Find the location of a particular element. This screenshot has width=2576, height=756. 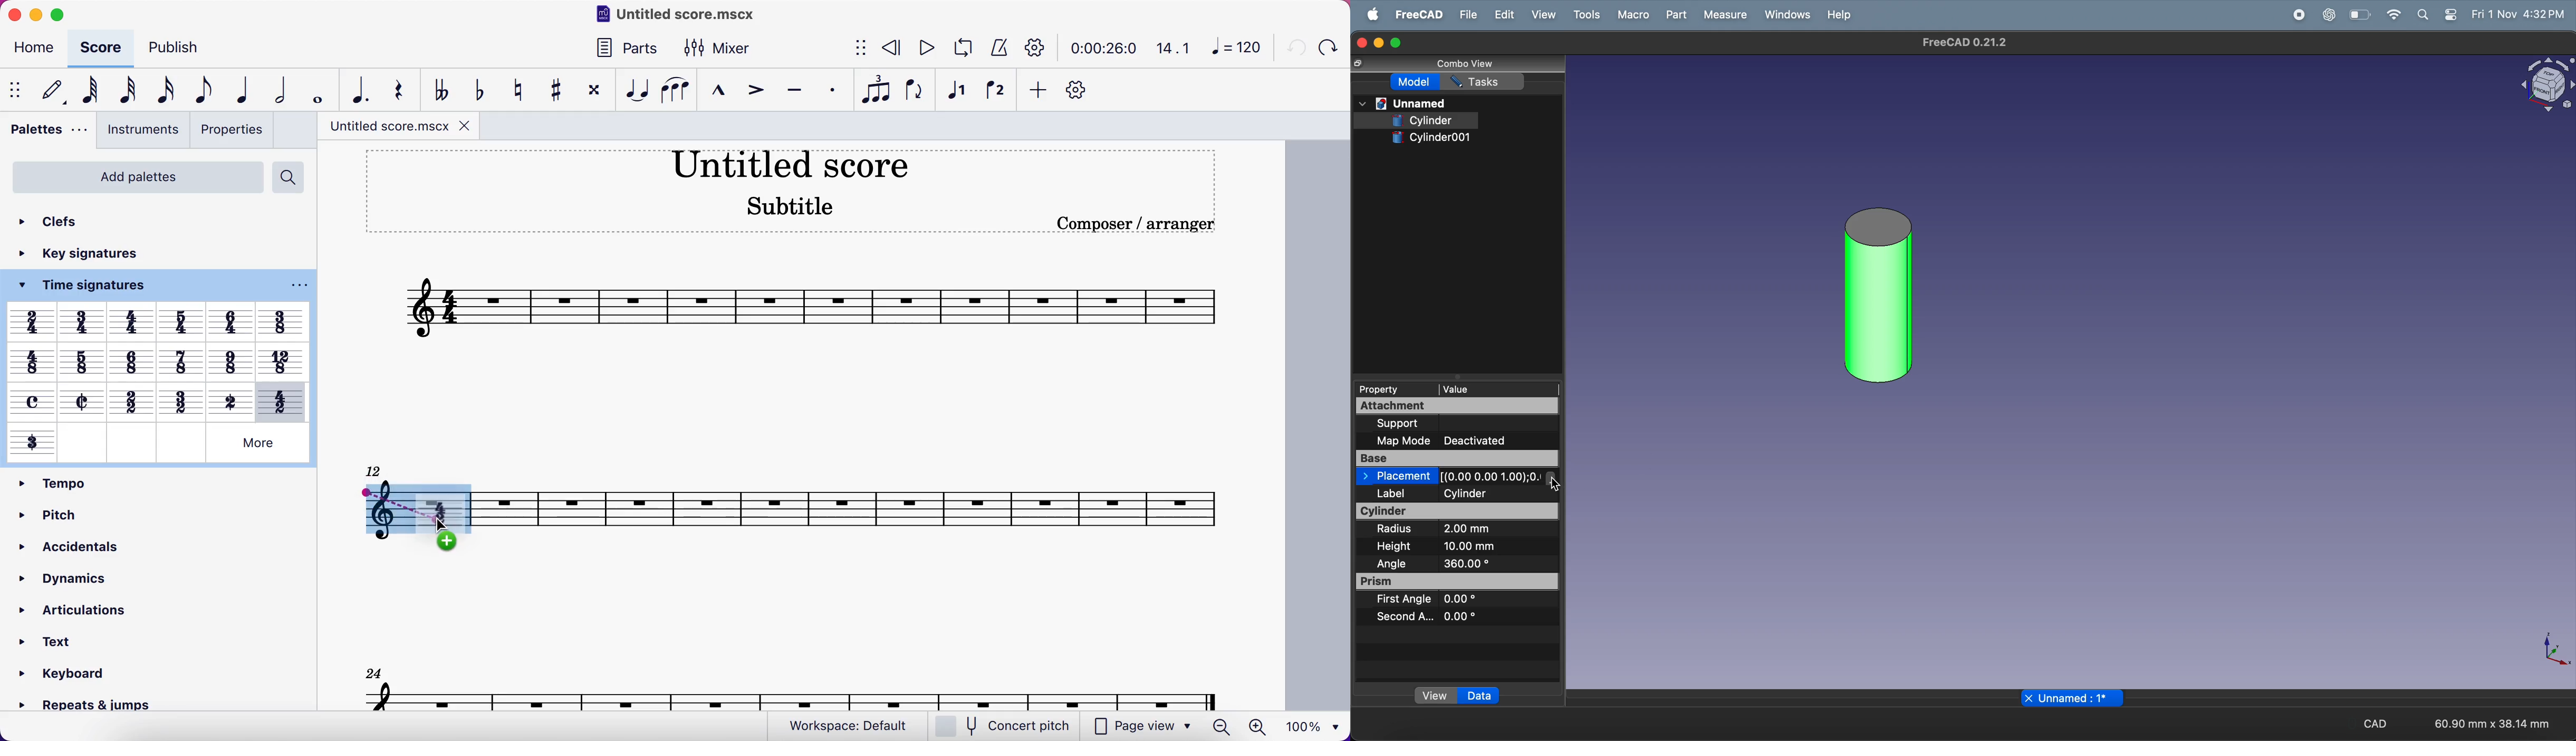

minimize is located at coordinates (1379, 43).